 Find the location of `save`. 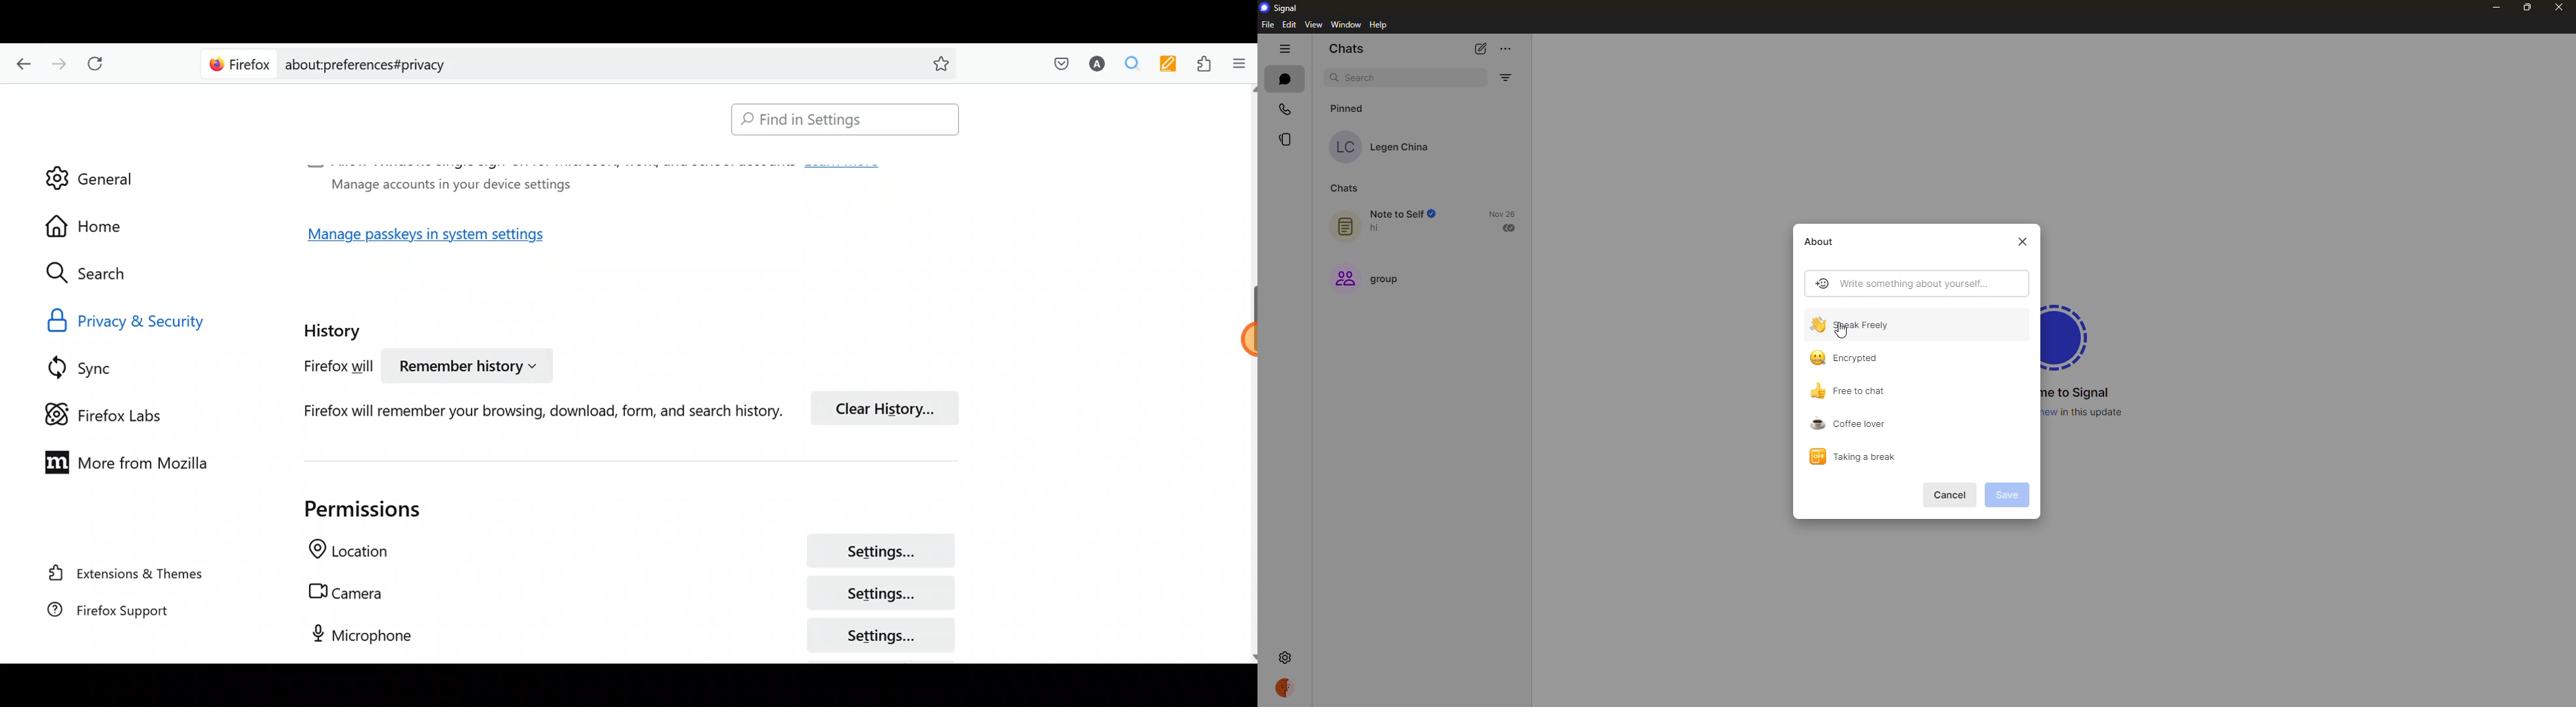

save is located at coordinates (2007, 495).